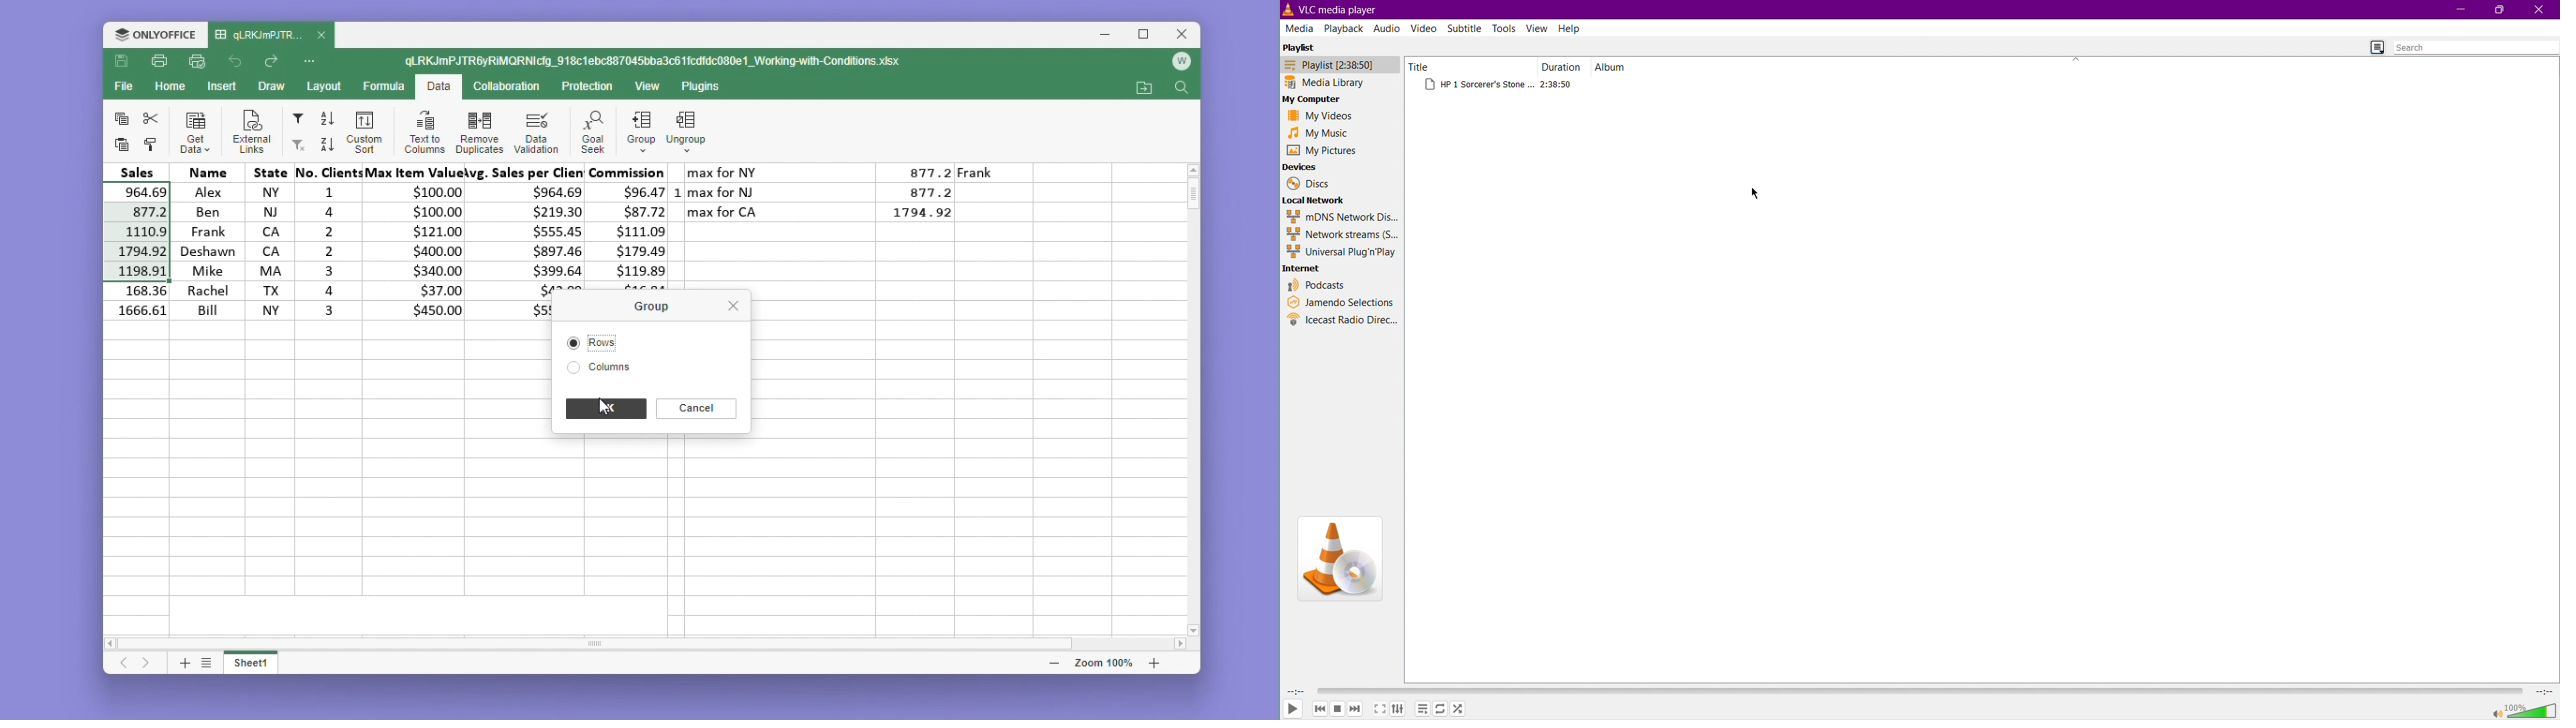  I want to click on My Videos, so click(1317, 117).